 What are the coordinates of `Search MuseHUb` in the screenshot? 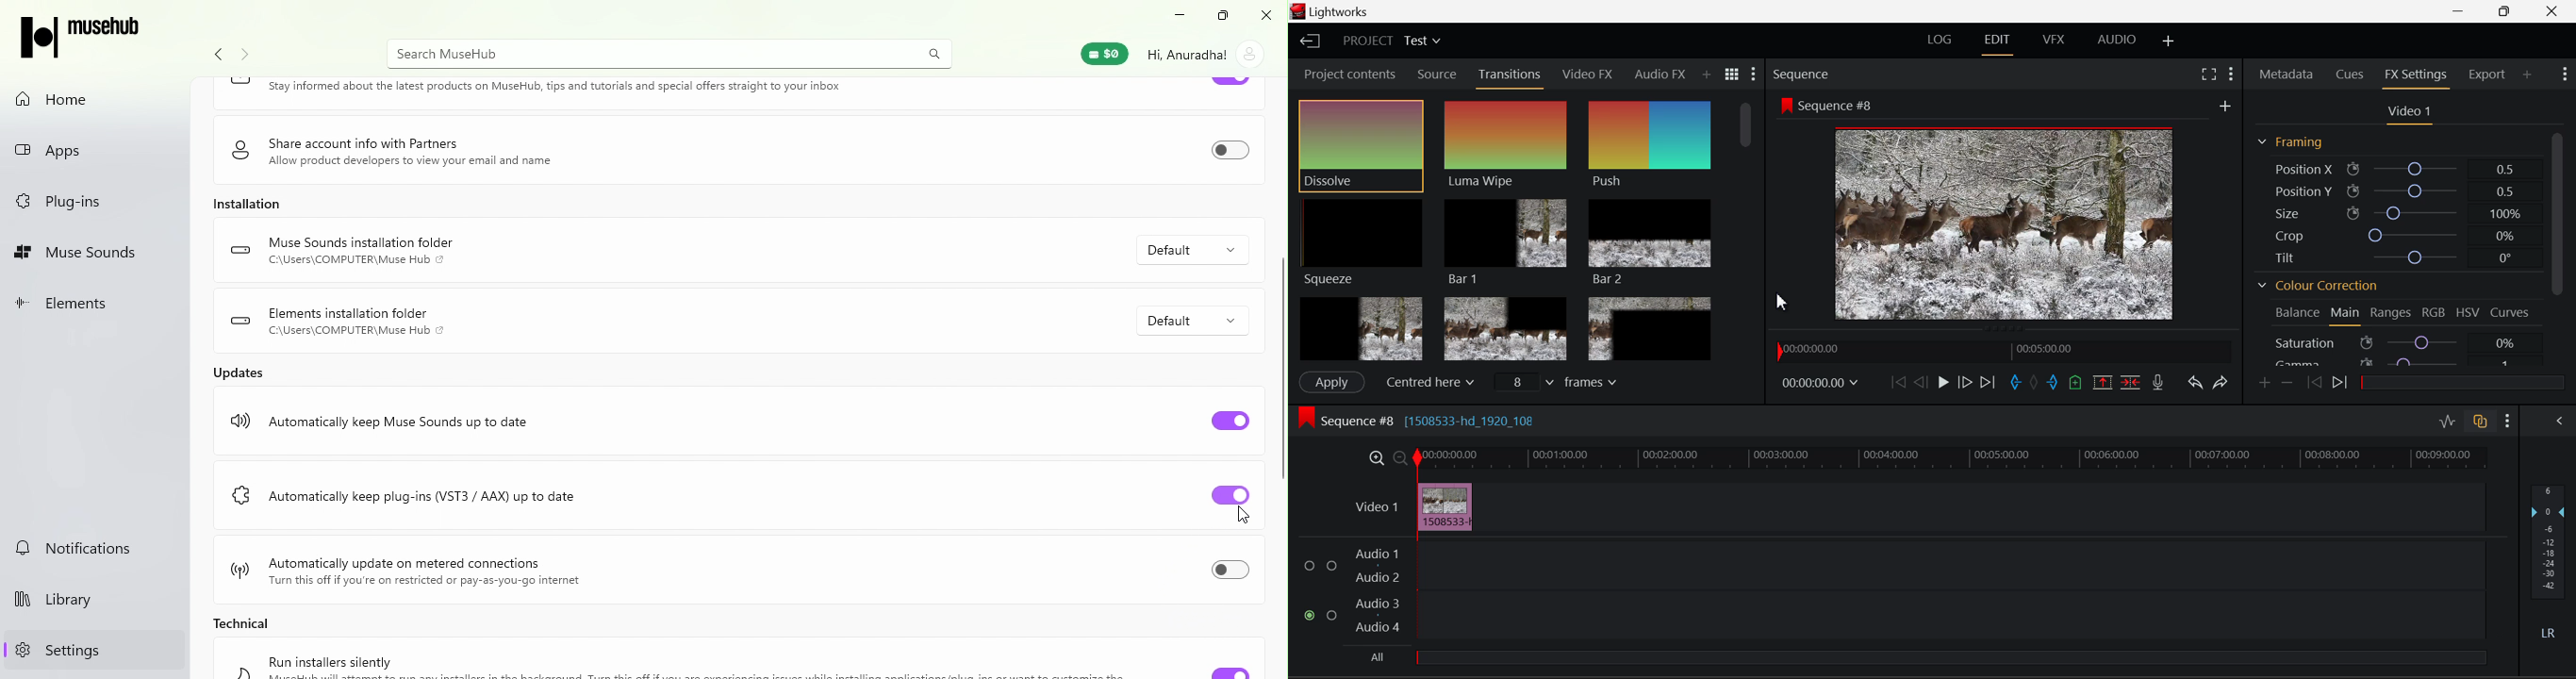 It's located at (668, 55).